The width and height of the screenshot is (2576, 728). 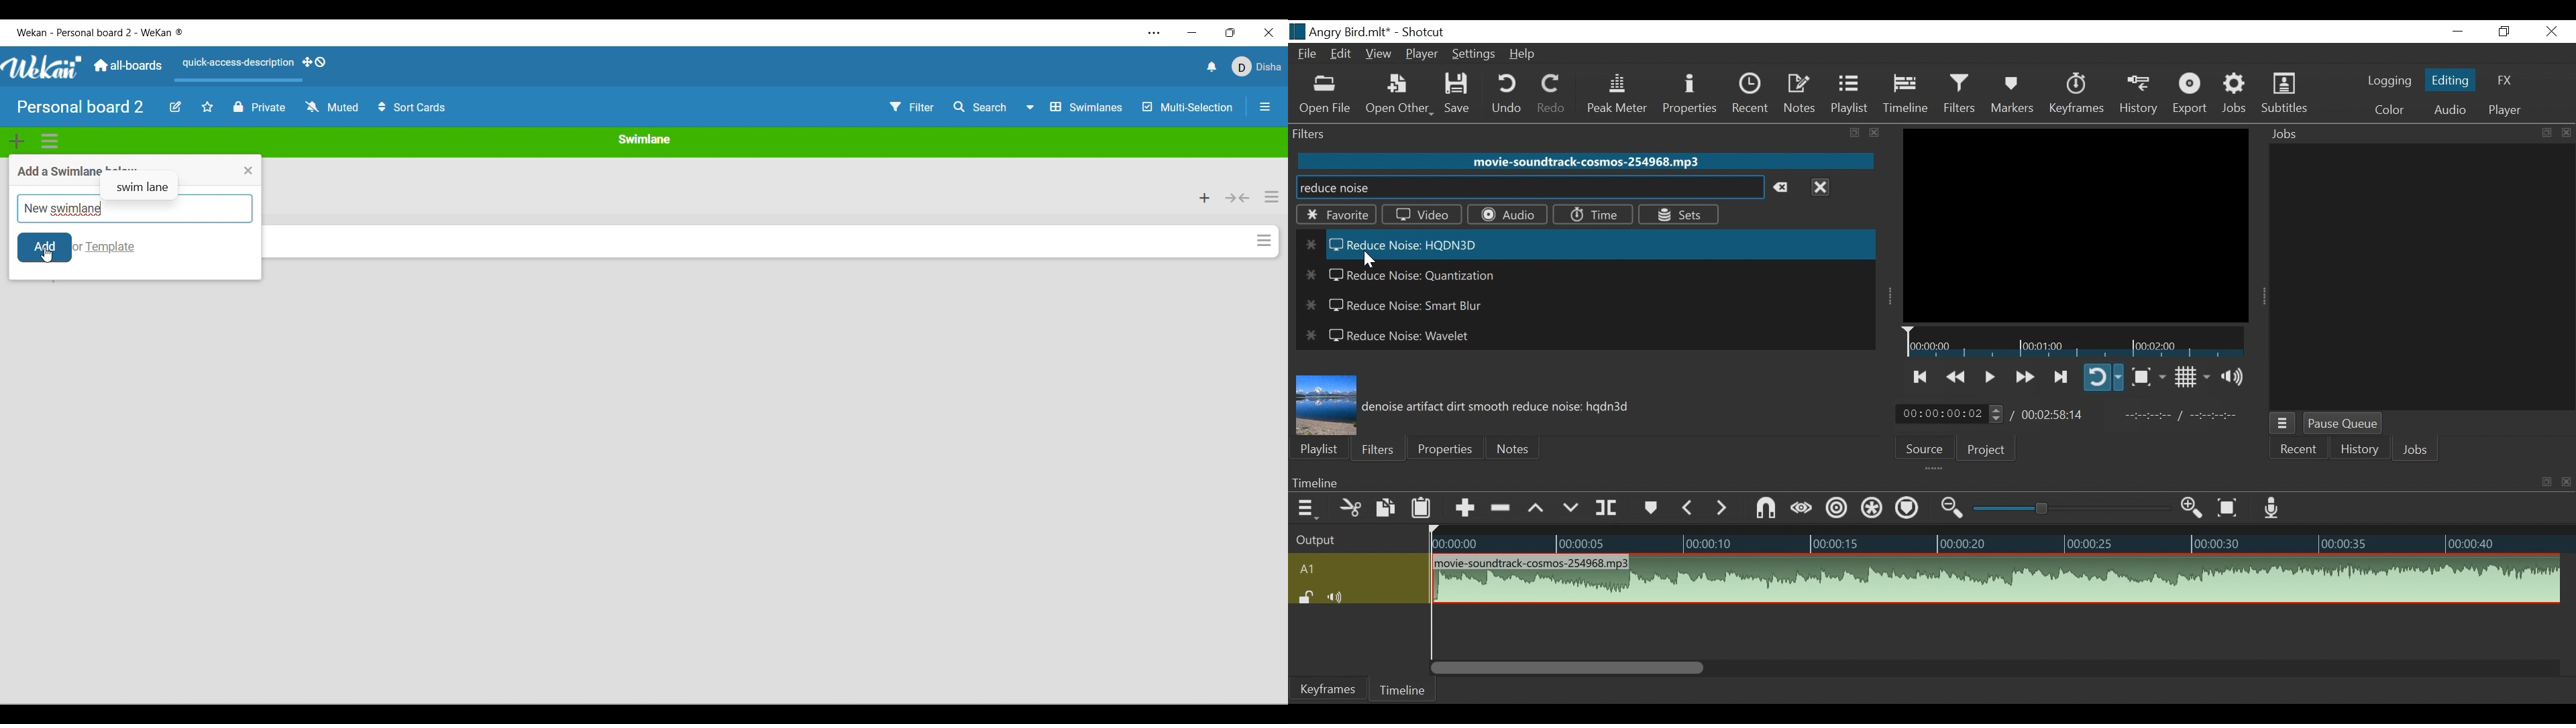 What do you see at coordinates (2343, 423) in the screenshot?
I see `Pause Queue` at bounding box center [2343, 423].